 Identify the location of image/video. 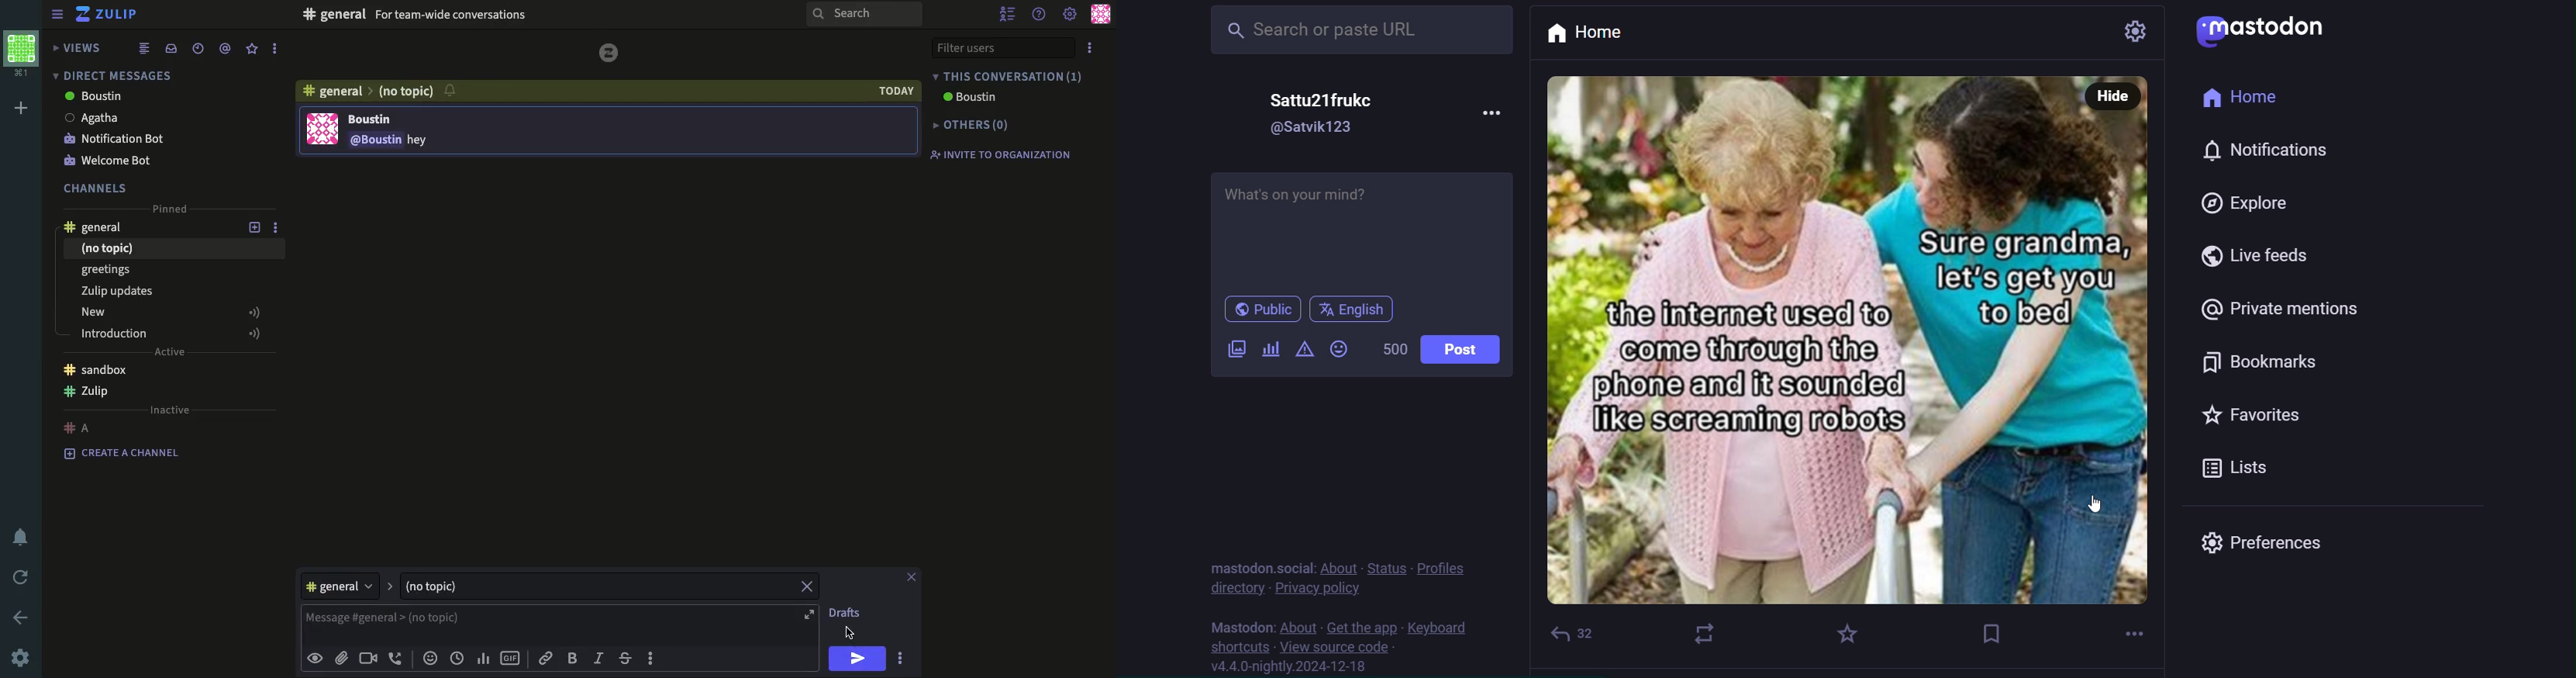
(1236, 348).